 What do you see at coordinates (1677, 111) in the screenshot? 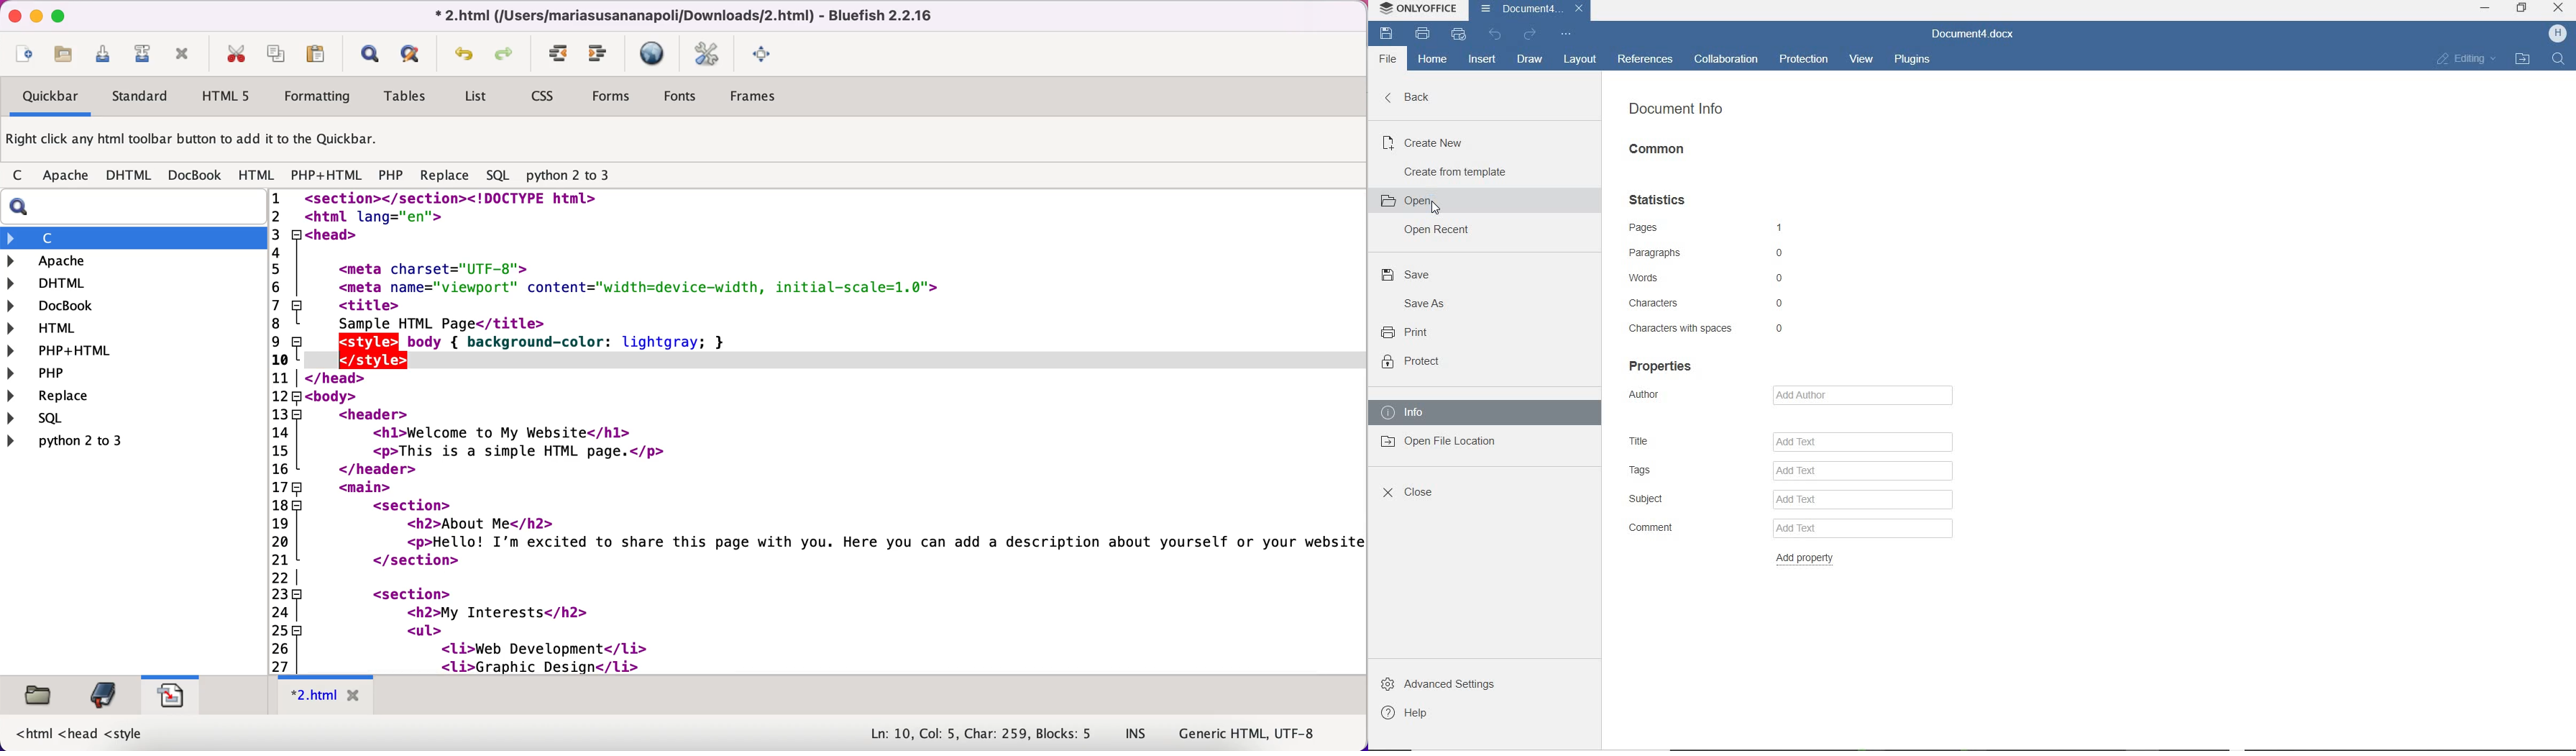
I see `document info` at bounding box center [1677, 111].